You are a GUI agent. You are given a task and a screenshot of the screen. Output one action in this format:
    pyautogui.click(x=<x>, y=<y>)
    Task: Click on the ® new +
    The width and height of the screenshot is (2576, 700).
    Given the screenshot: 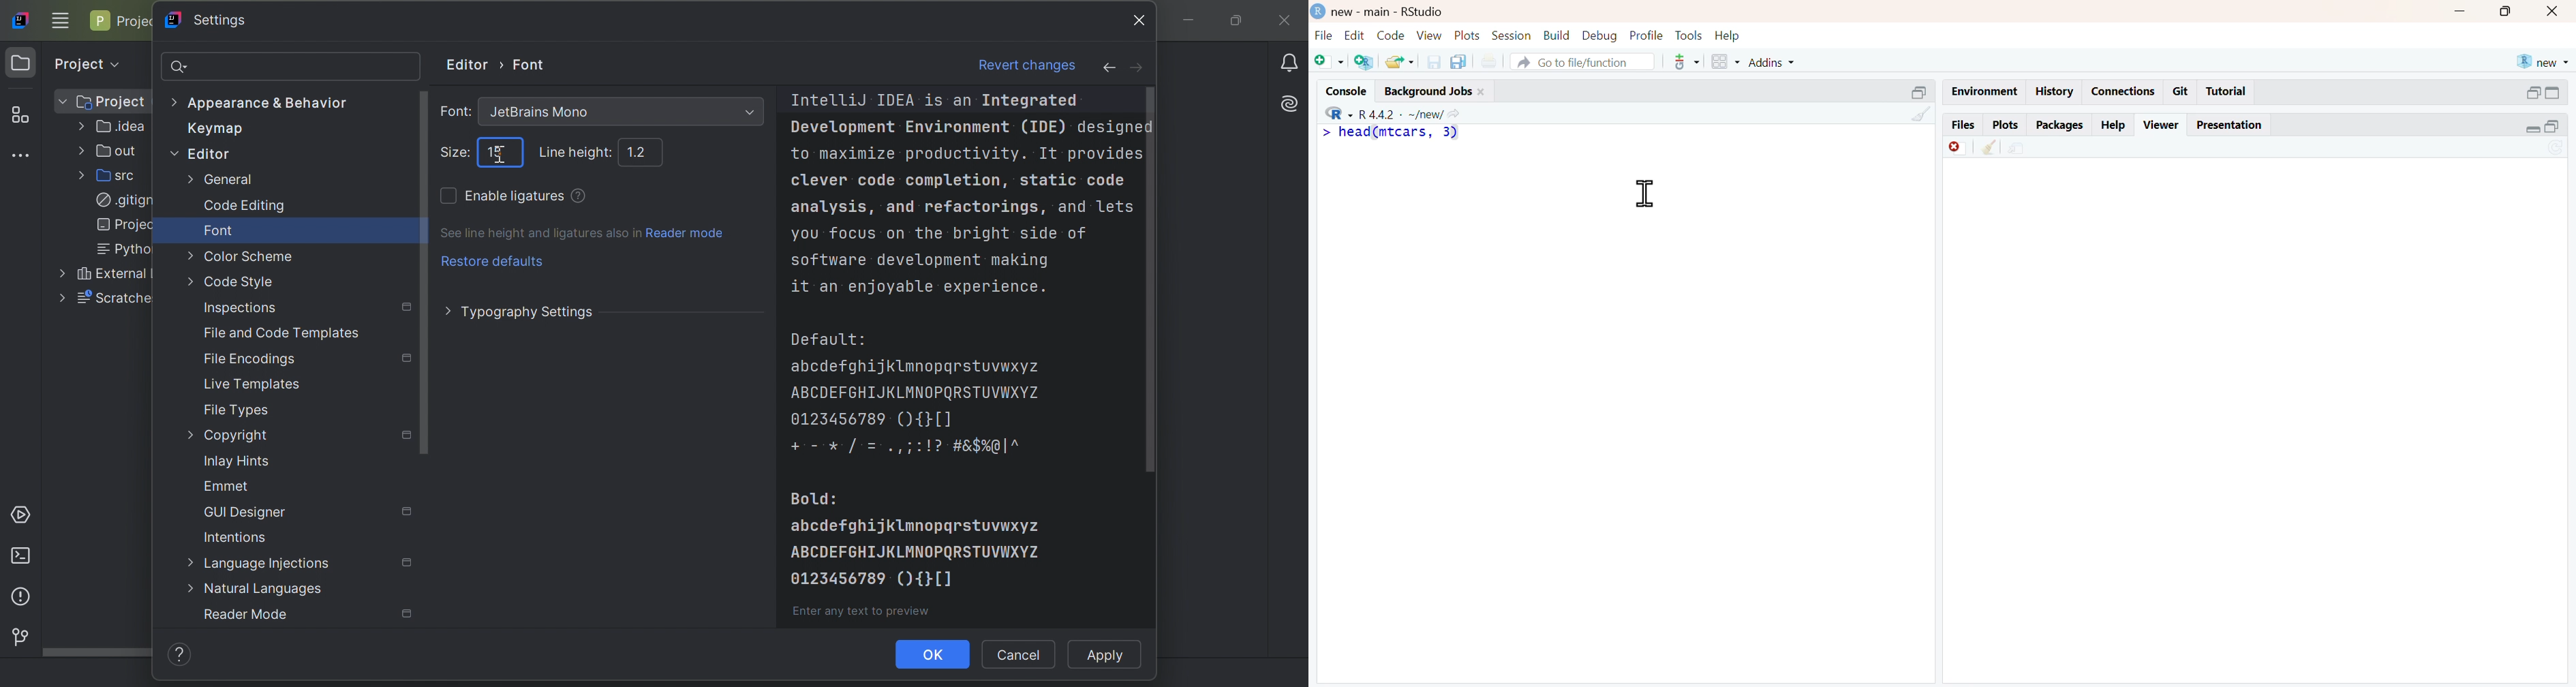 What is the action you would take?
    pyautogui.click(x=2546, y=61)
    